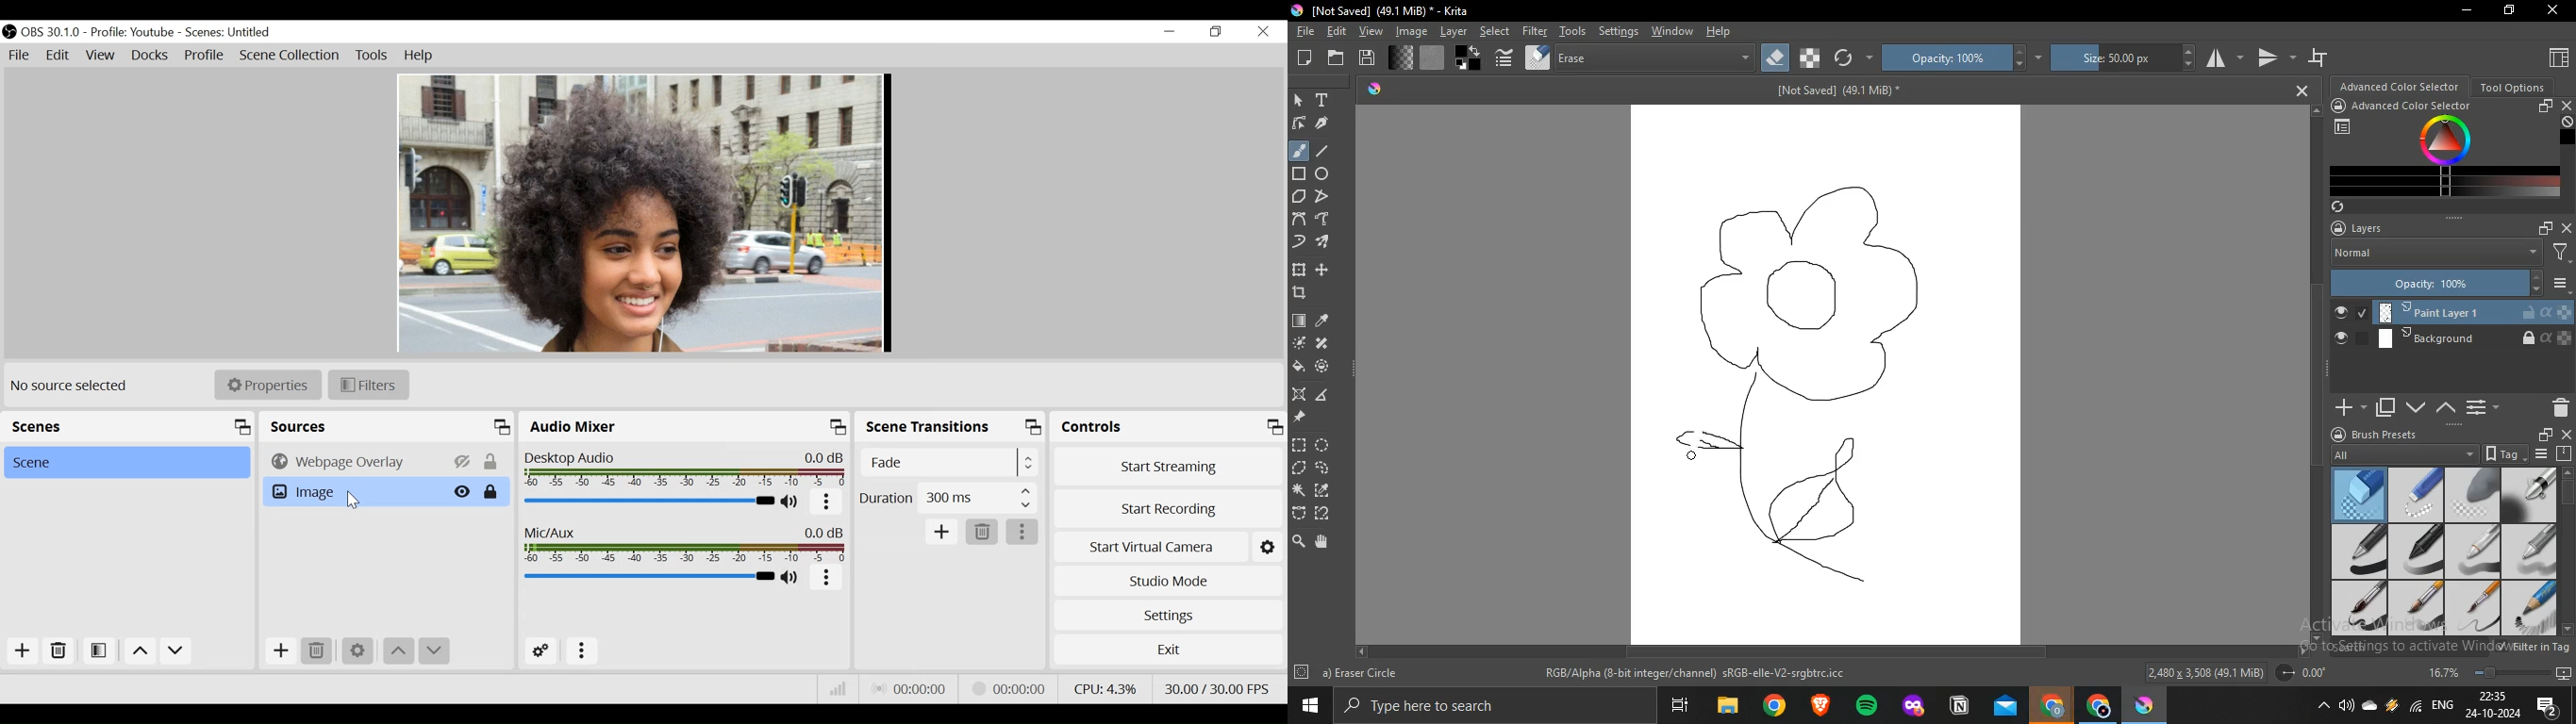  I want to click on dynamic brush tooth, so click(1300, 243).